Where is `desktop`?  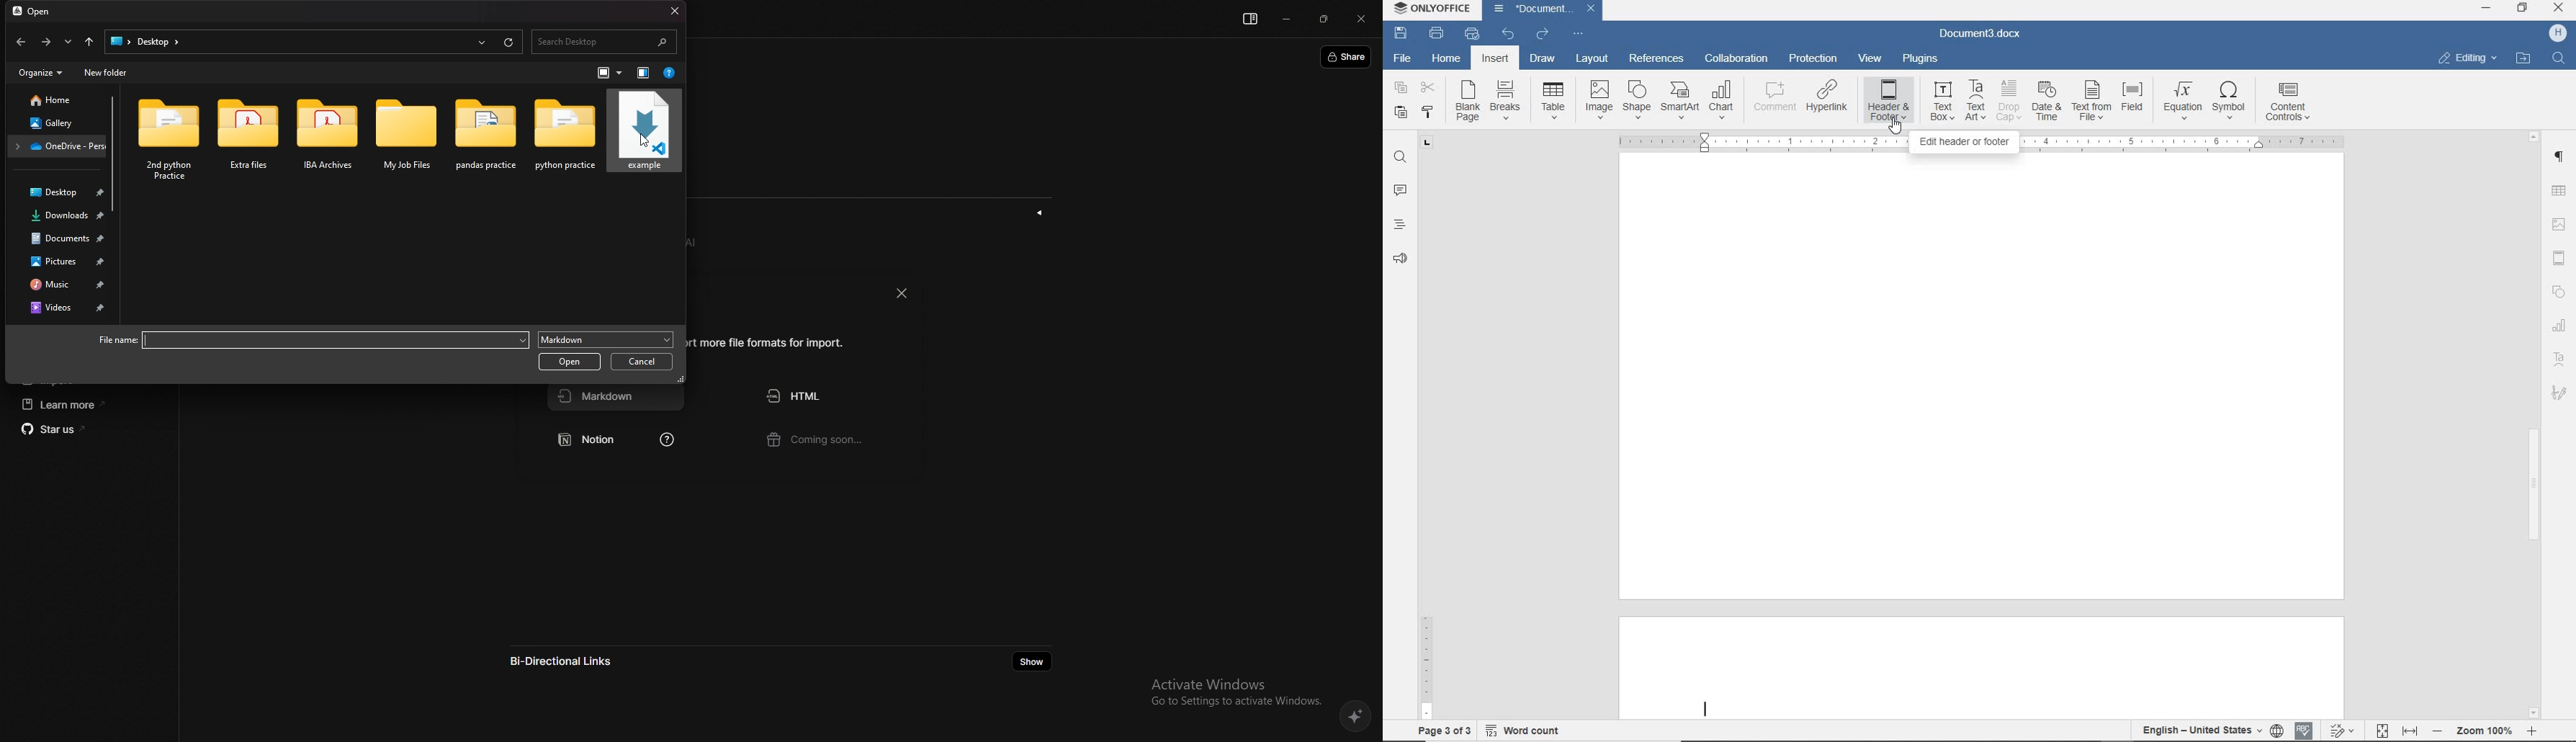
desktop is located at coordinates (60, 192).